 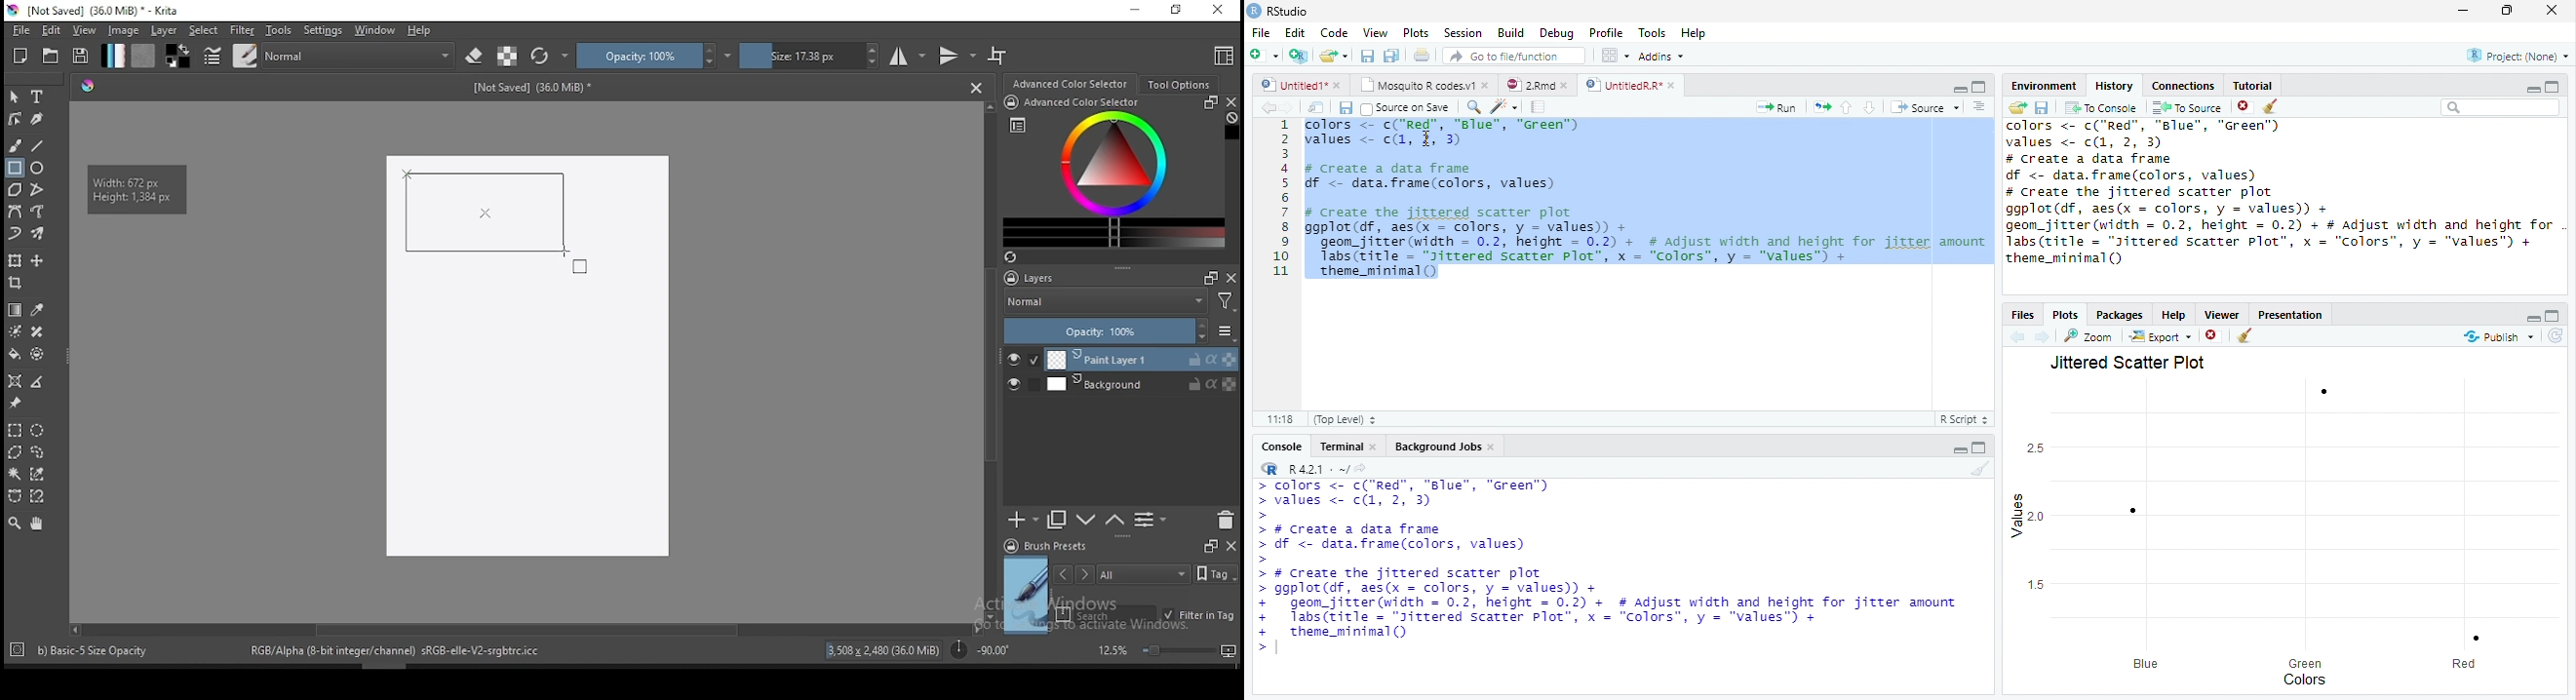 I want to click on Addins, so click(x=1661, y=57).